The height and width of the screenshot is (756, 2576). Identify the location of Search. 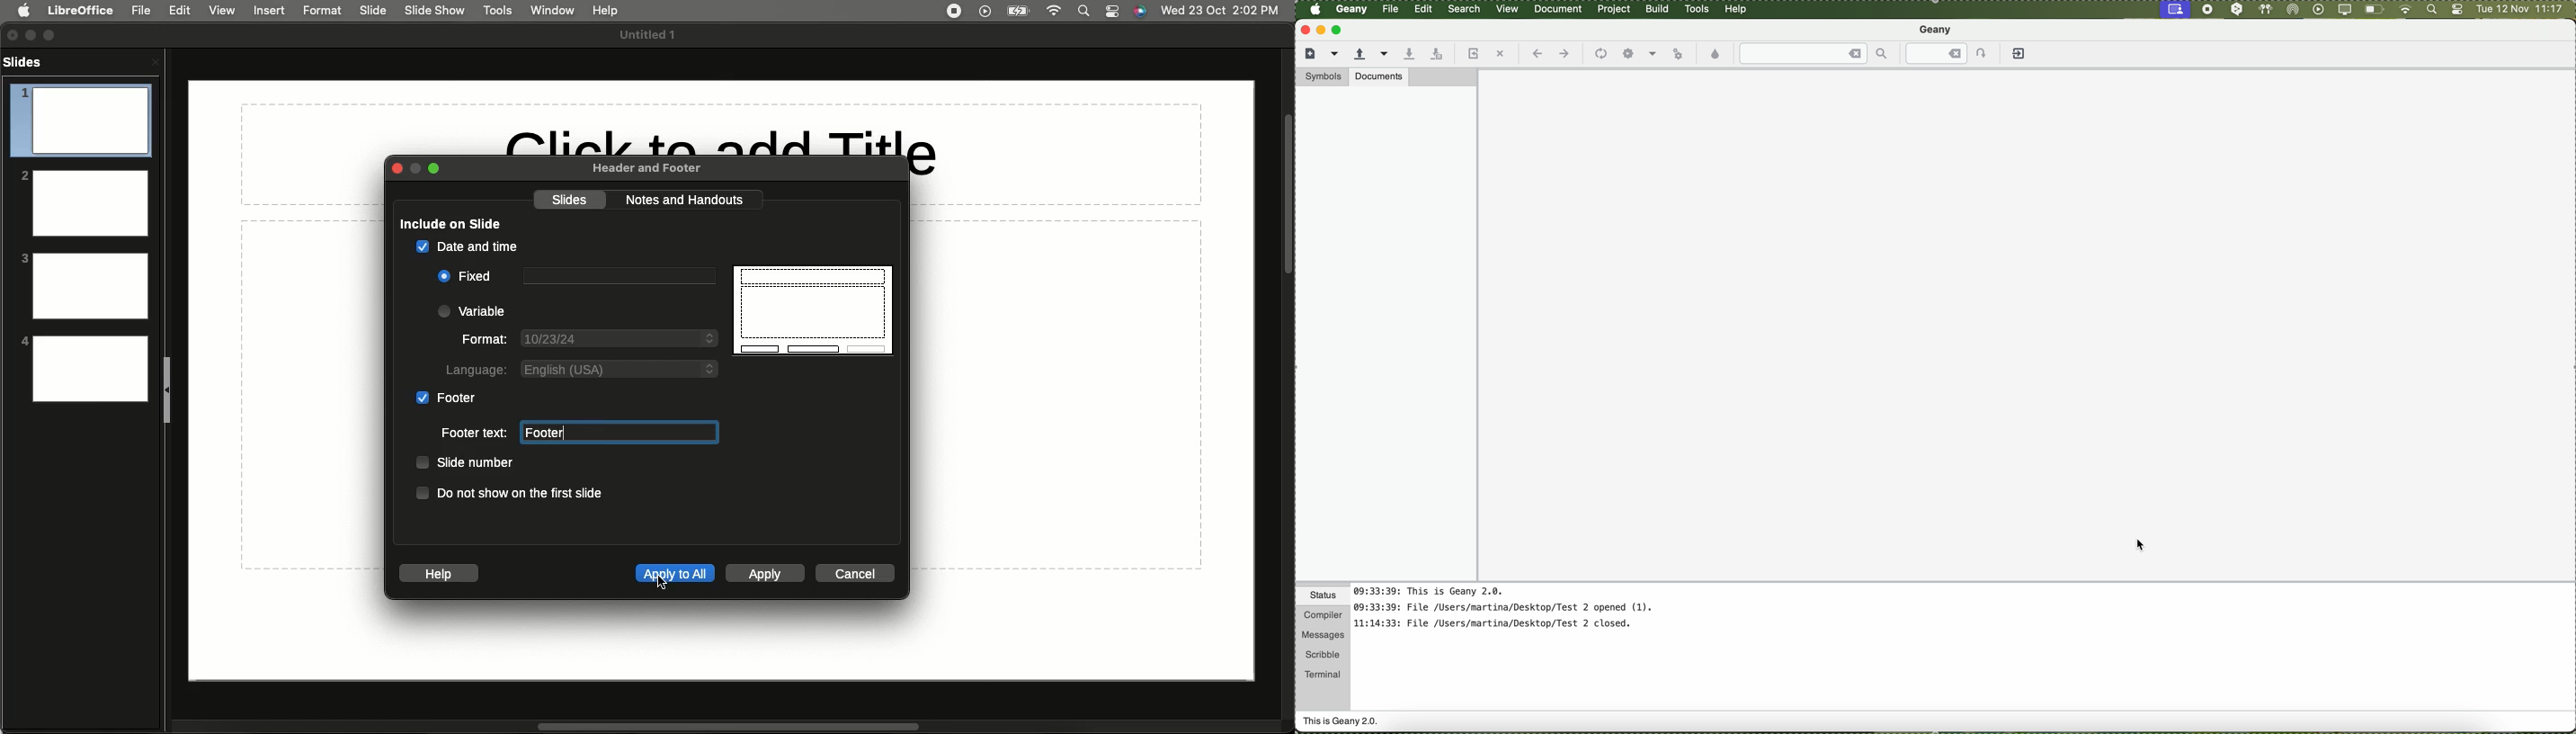
(1084, 11).